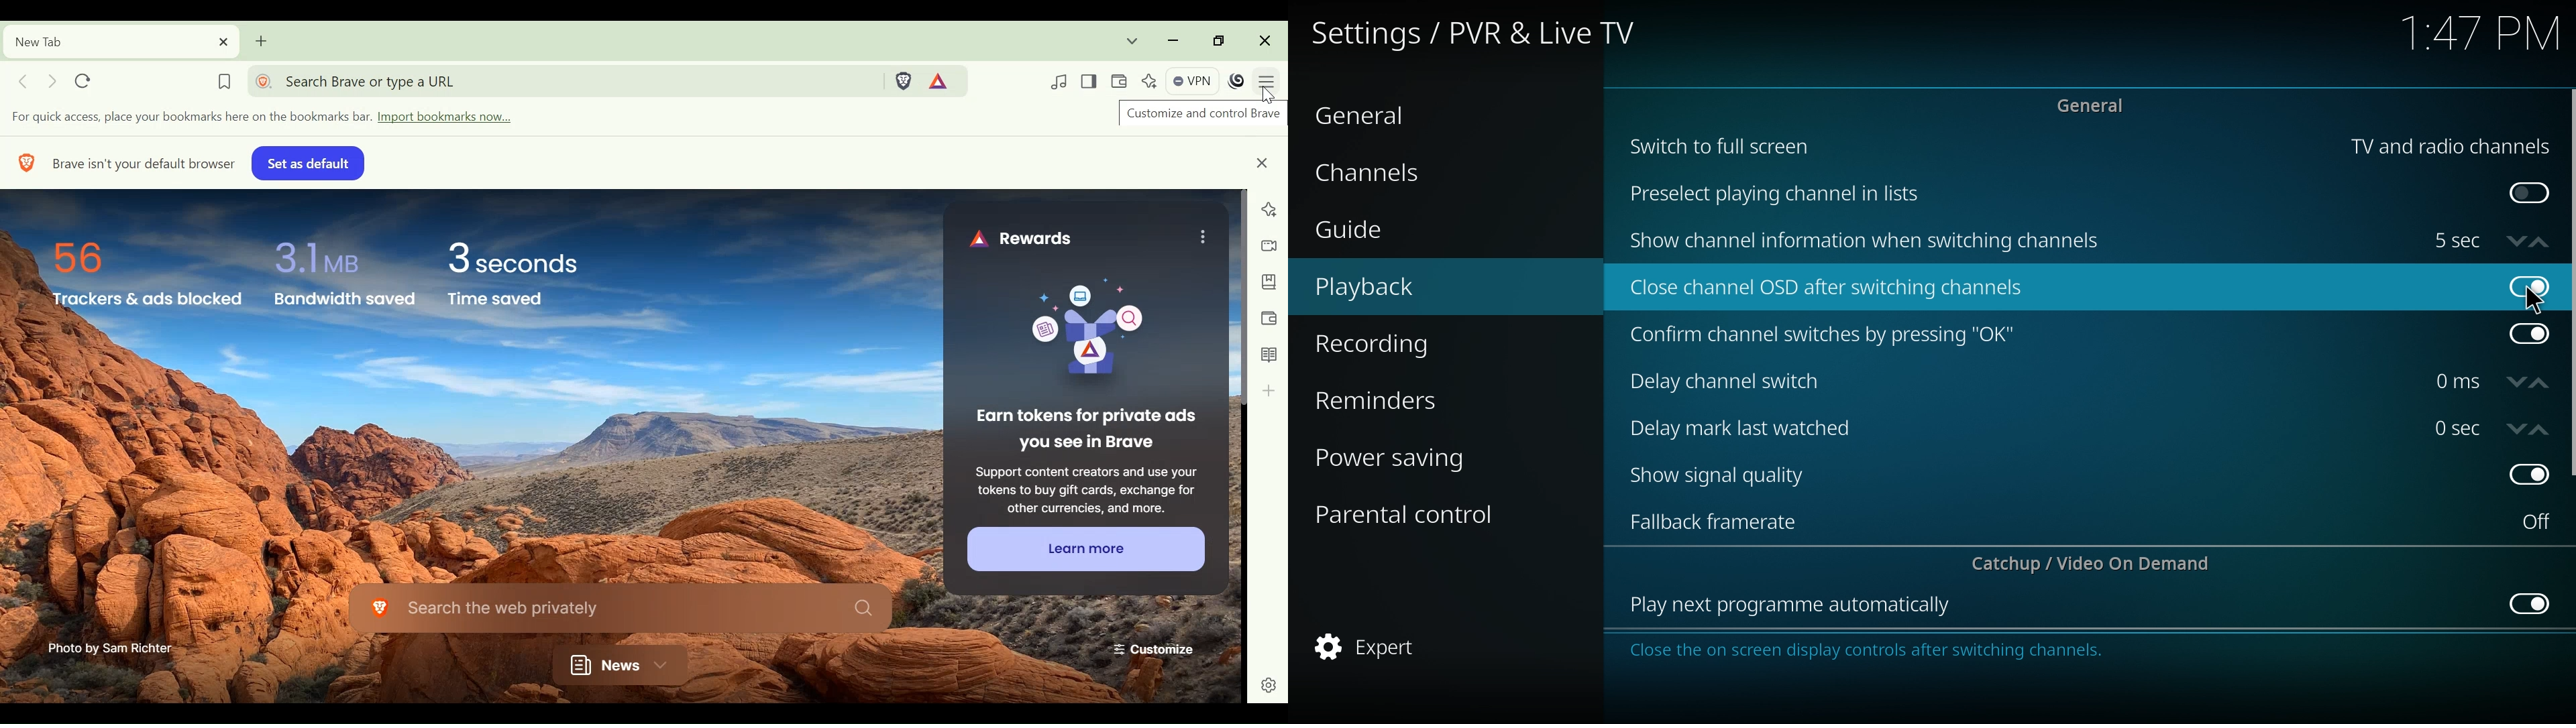 This screenshot has height=728, width=2576. Describe the element at coordinates (1409, 648) in the screenshot. I see `expert` at that location.